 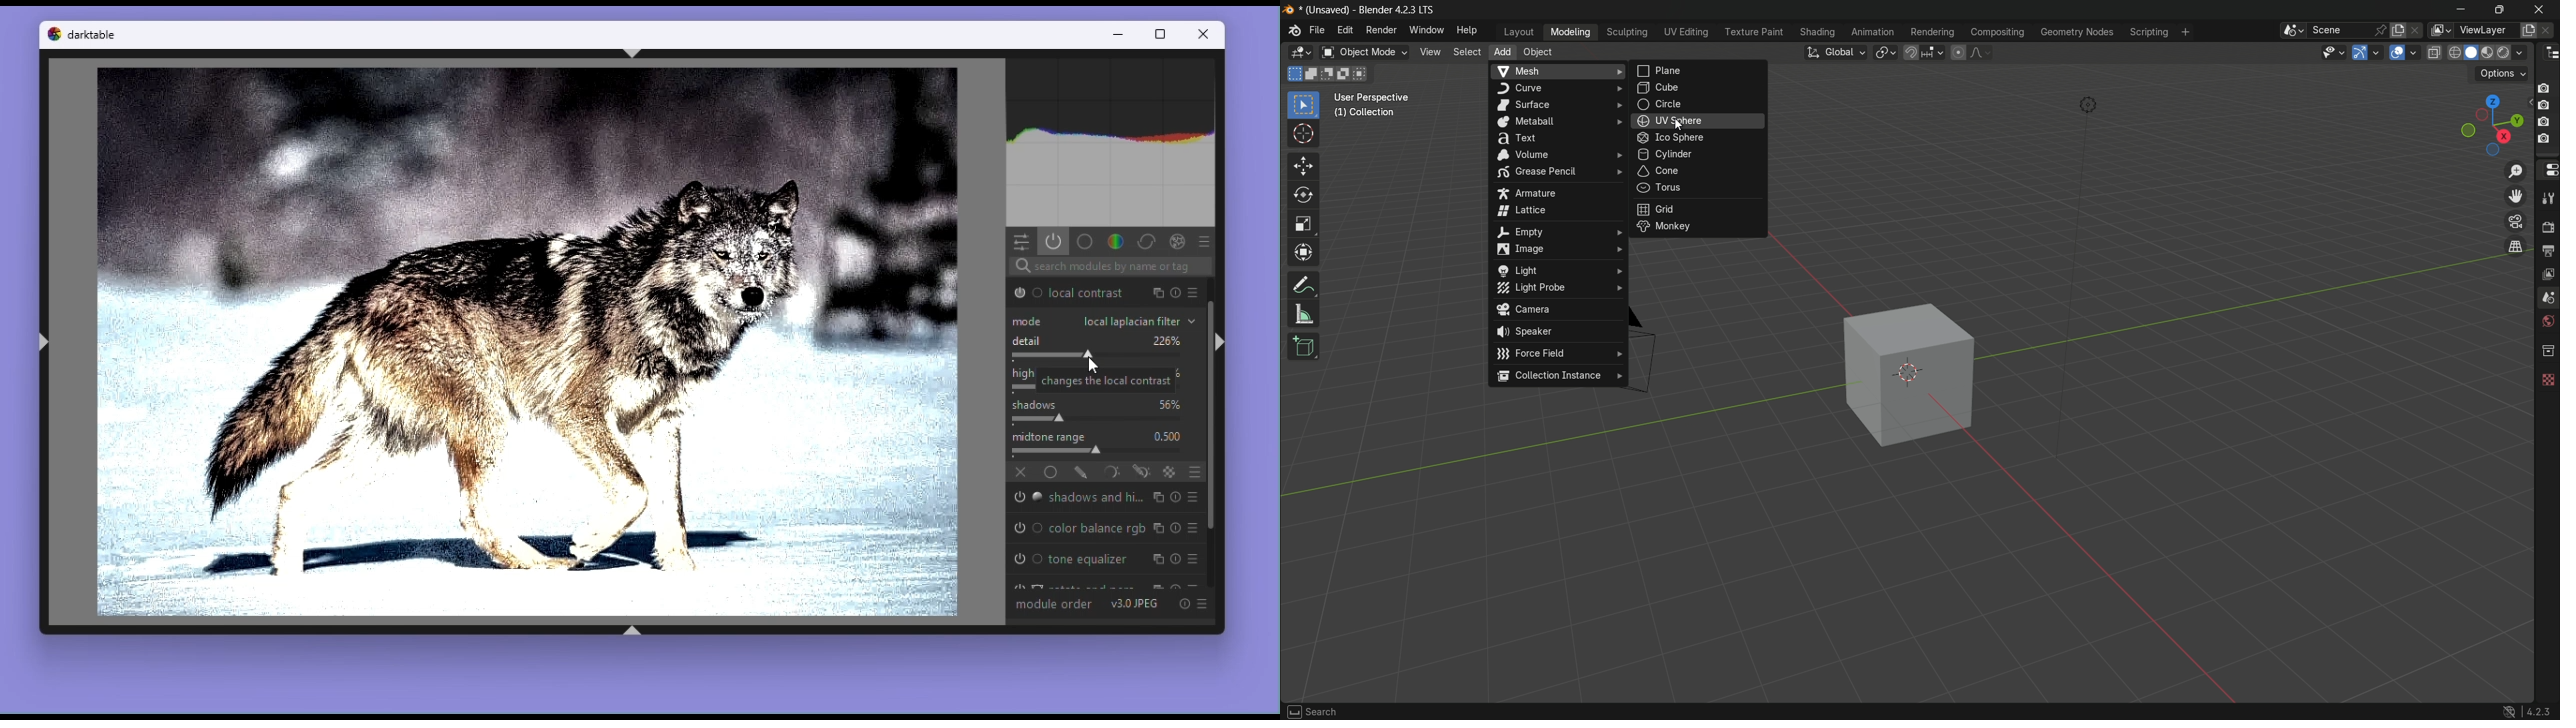 I want to click on switch the current view, so click(x=2515, y=246).